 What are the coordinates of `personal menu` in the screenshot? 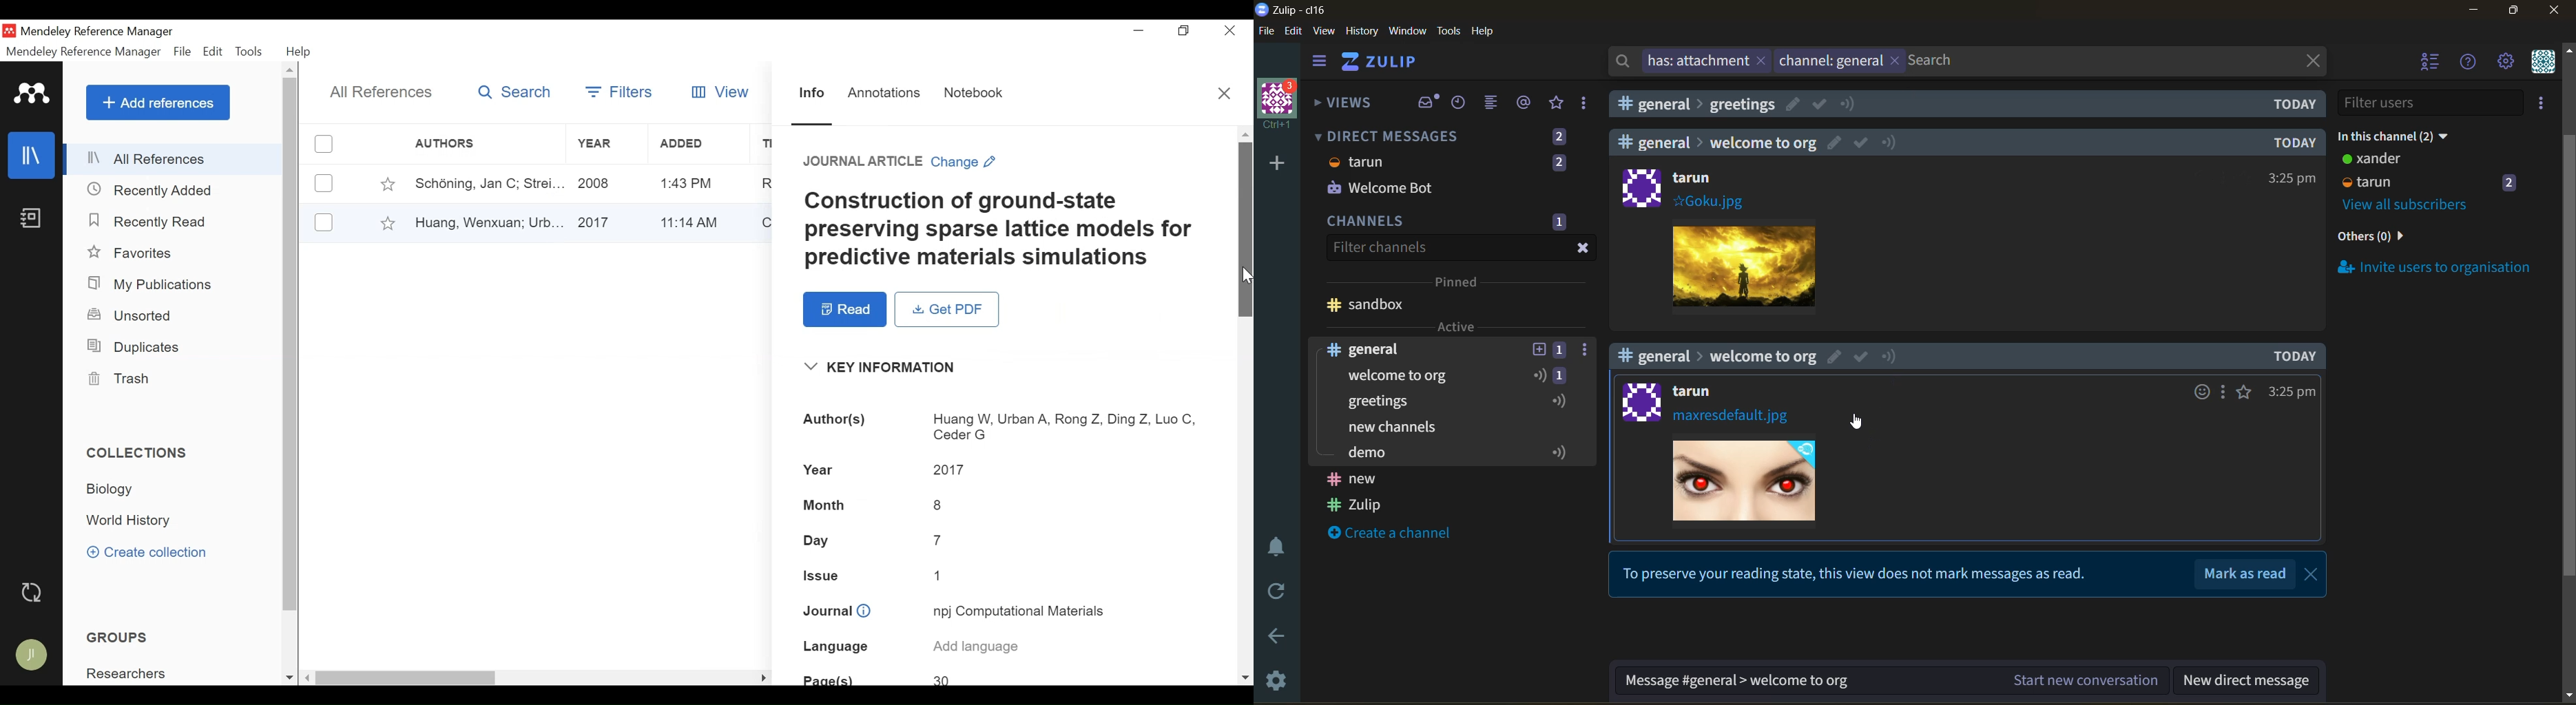 It's located at (2544, 62).